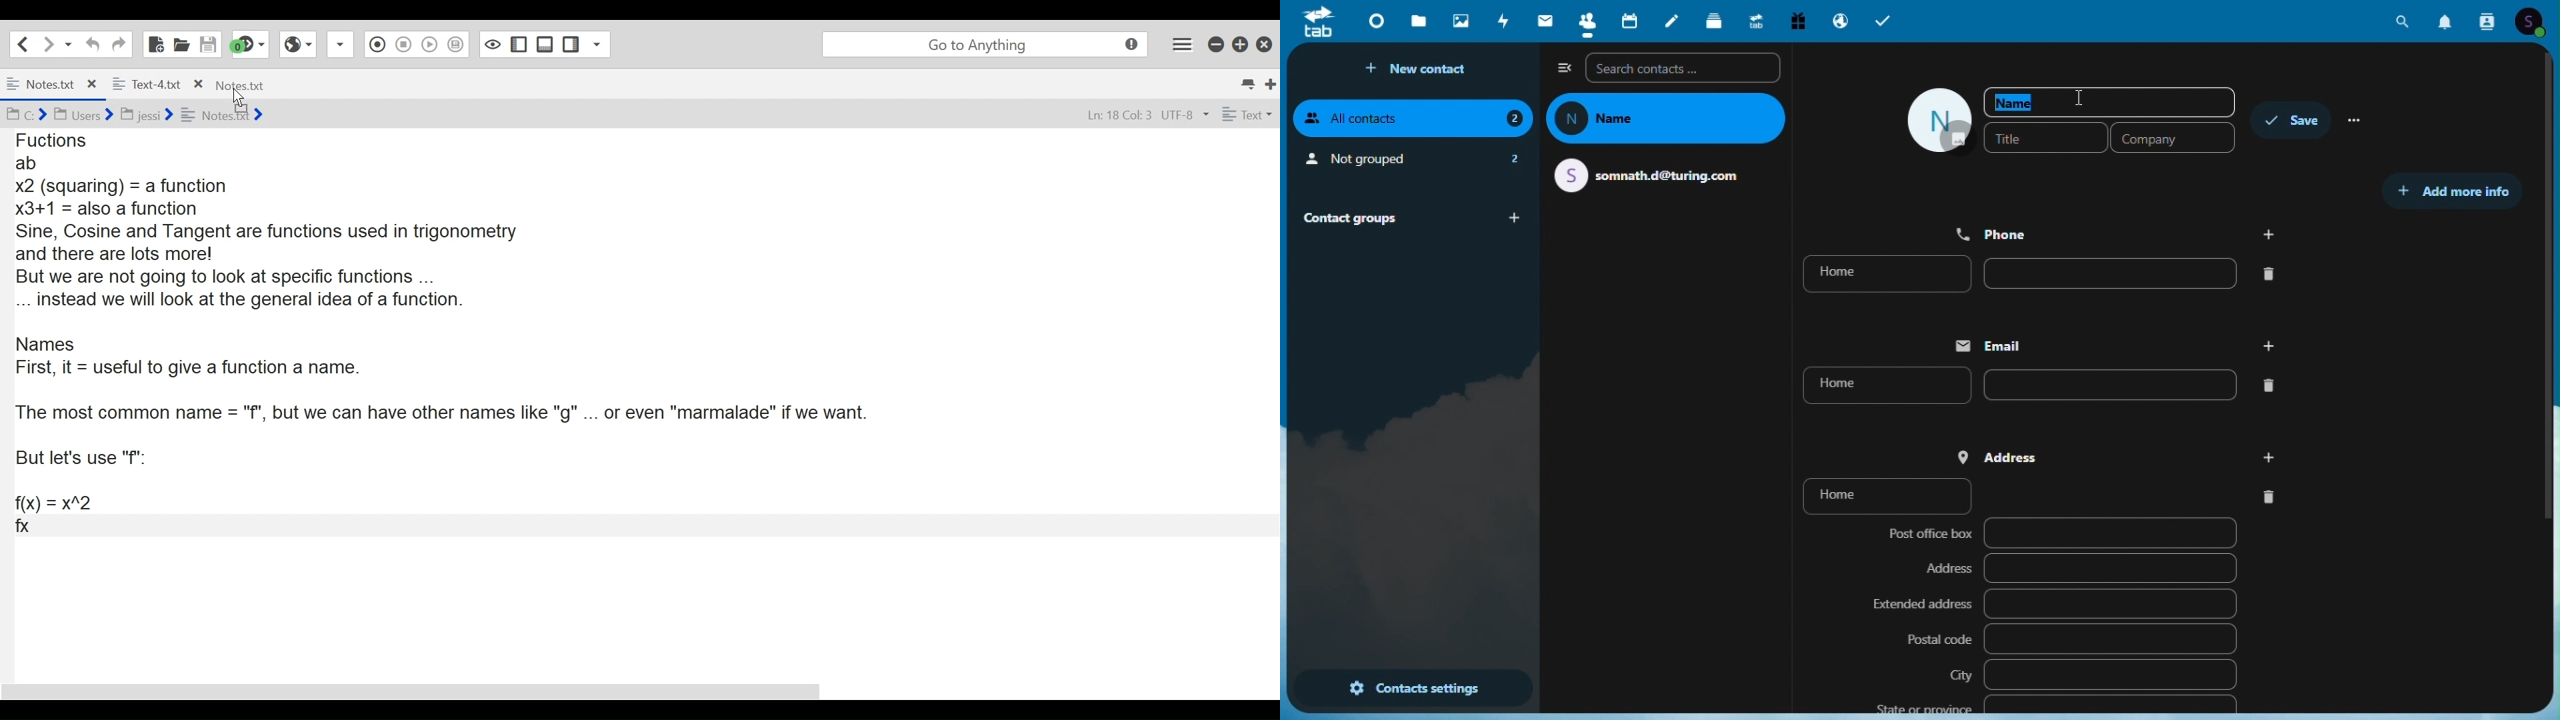 The height and width of the screenshot is (728, 2576). I want to click on home, so click(2044, 494).